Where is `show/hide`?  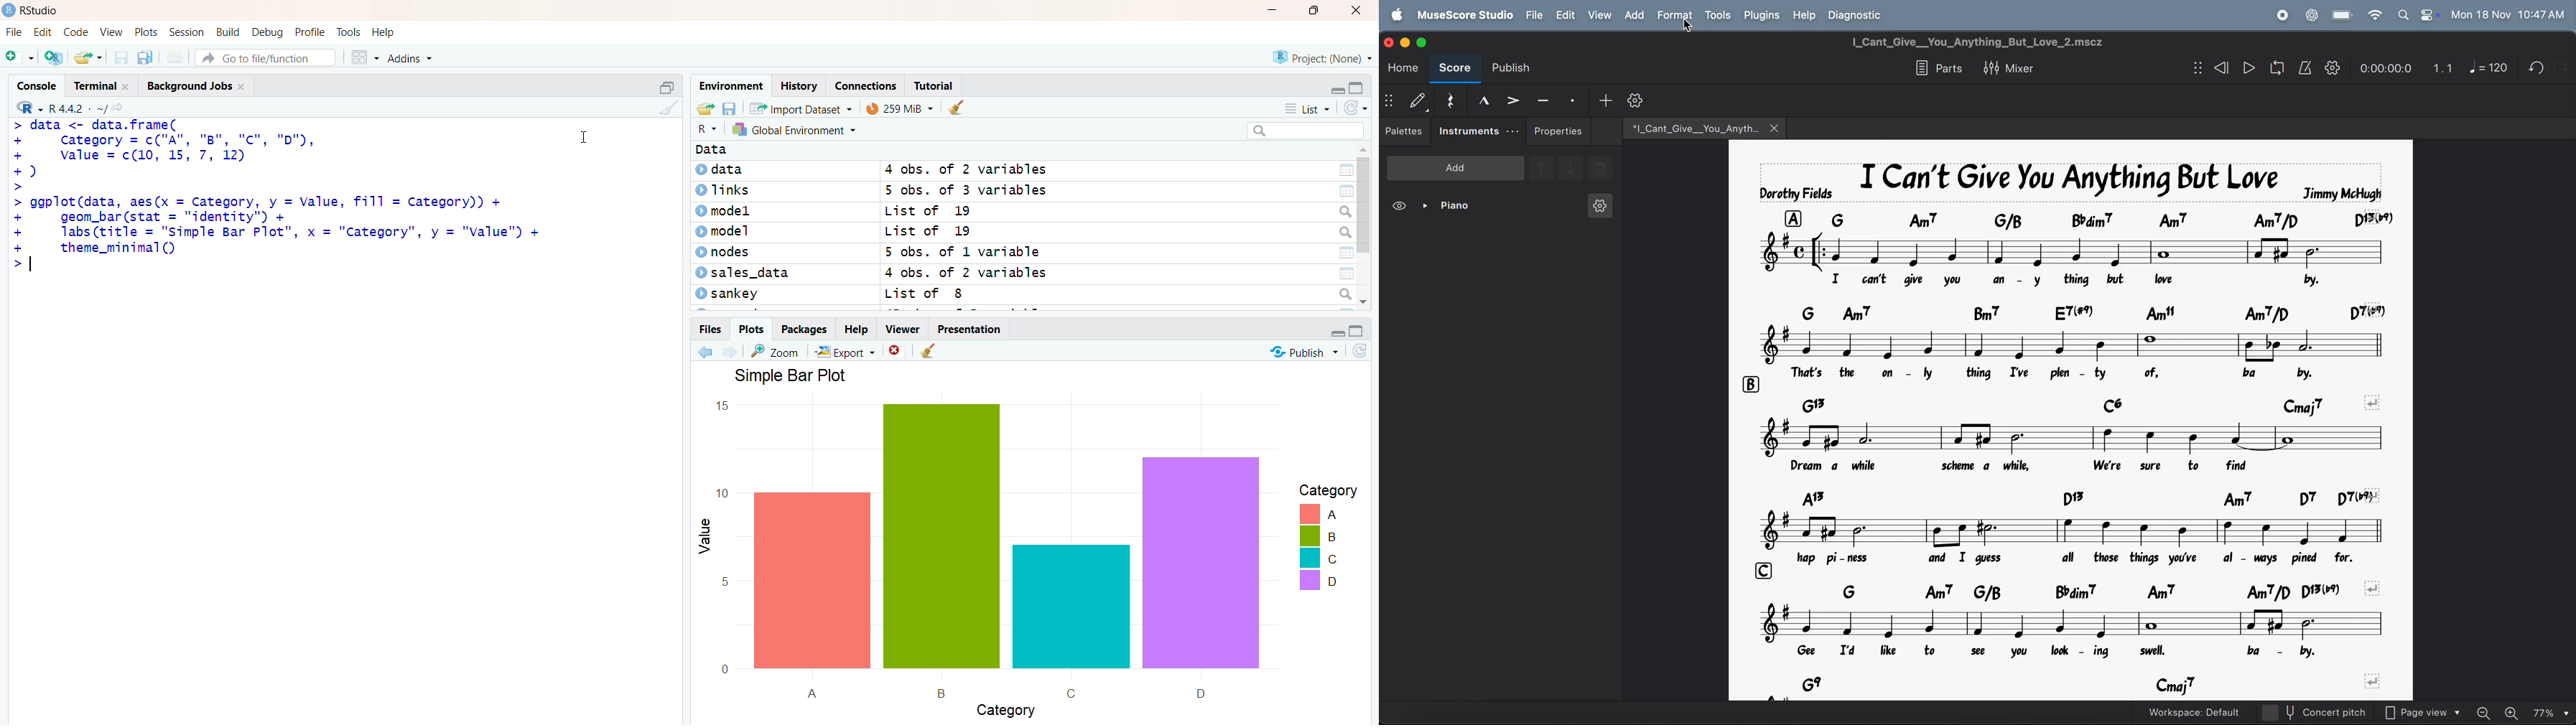 show/hide is located at coordinates (1389, 102).